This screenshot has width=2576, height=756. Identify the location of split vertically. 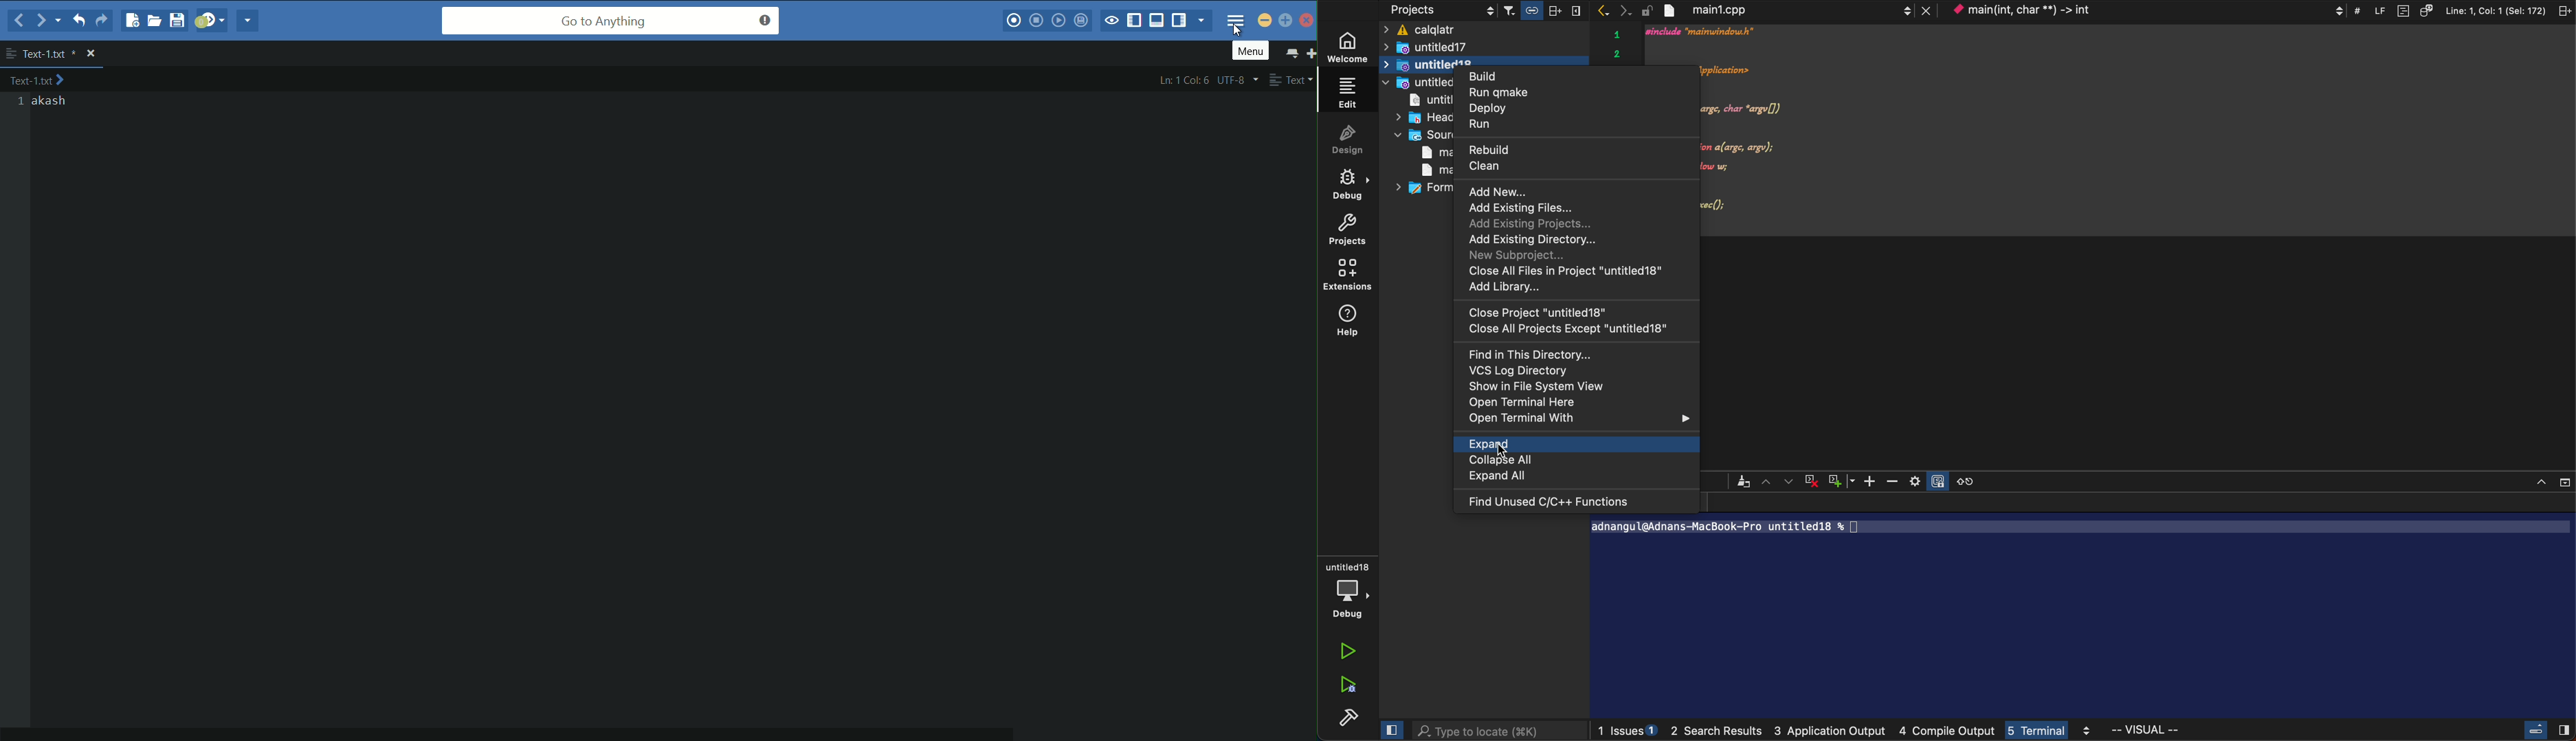
(1576, 7).